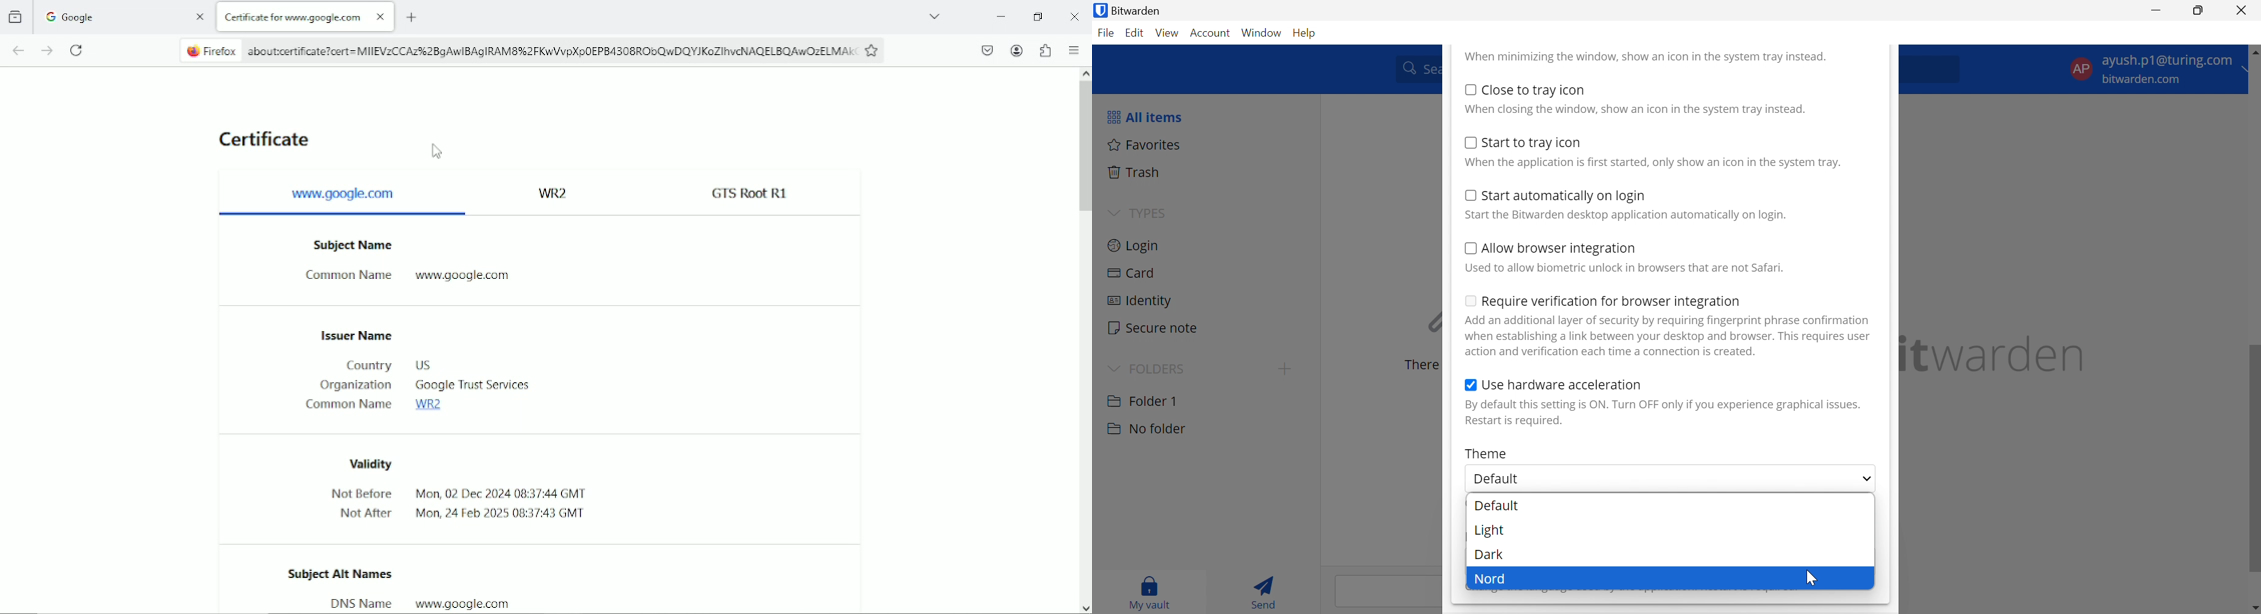 The image size is (2268, 616). I want to click on Favorites, so click(1144, 144).